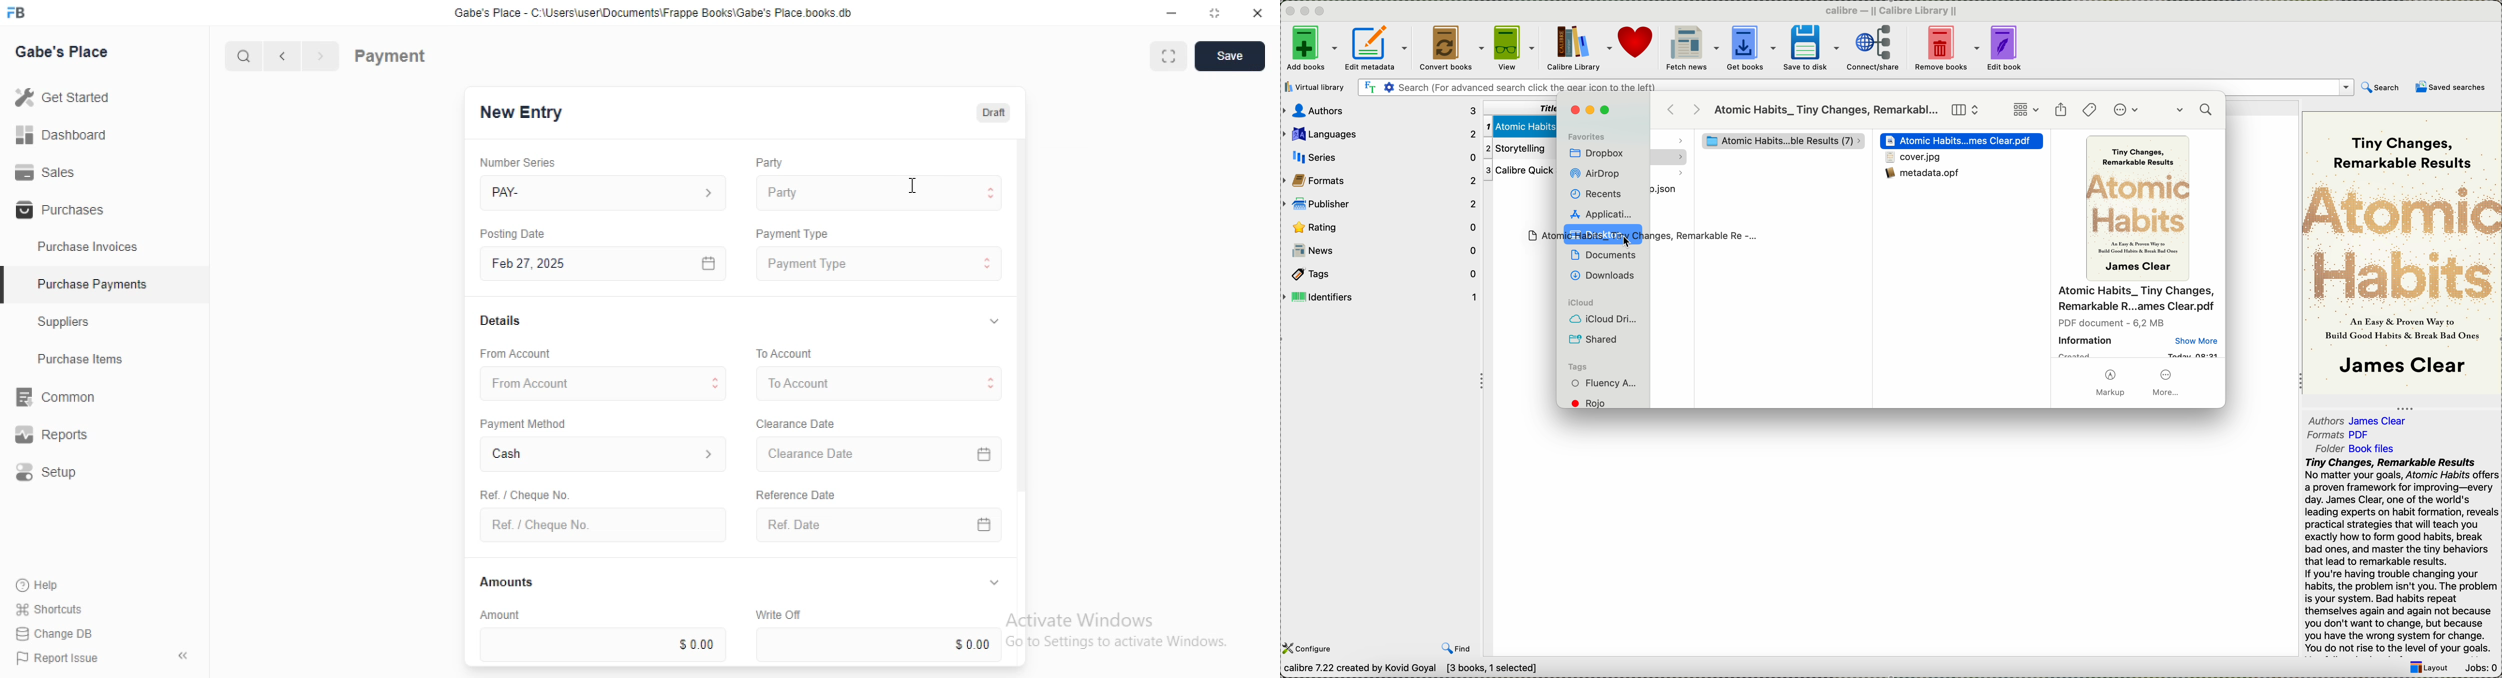  Describe the element at coordinates (245, 57) in the screenshot. I see `search` at that location.